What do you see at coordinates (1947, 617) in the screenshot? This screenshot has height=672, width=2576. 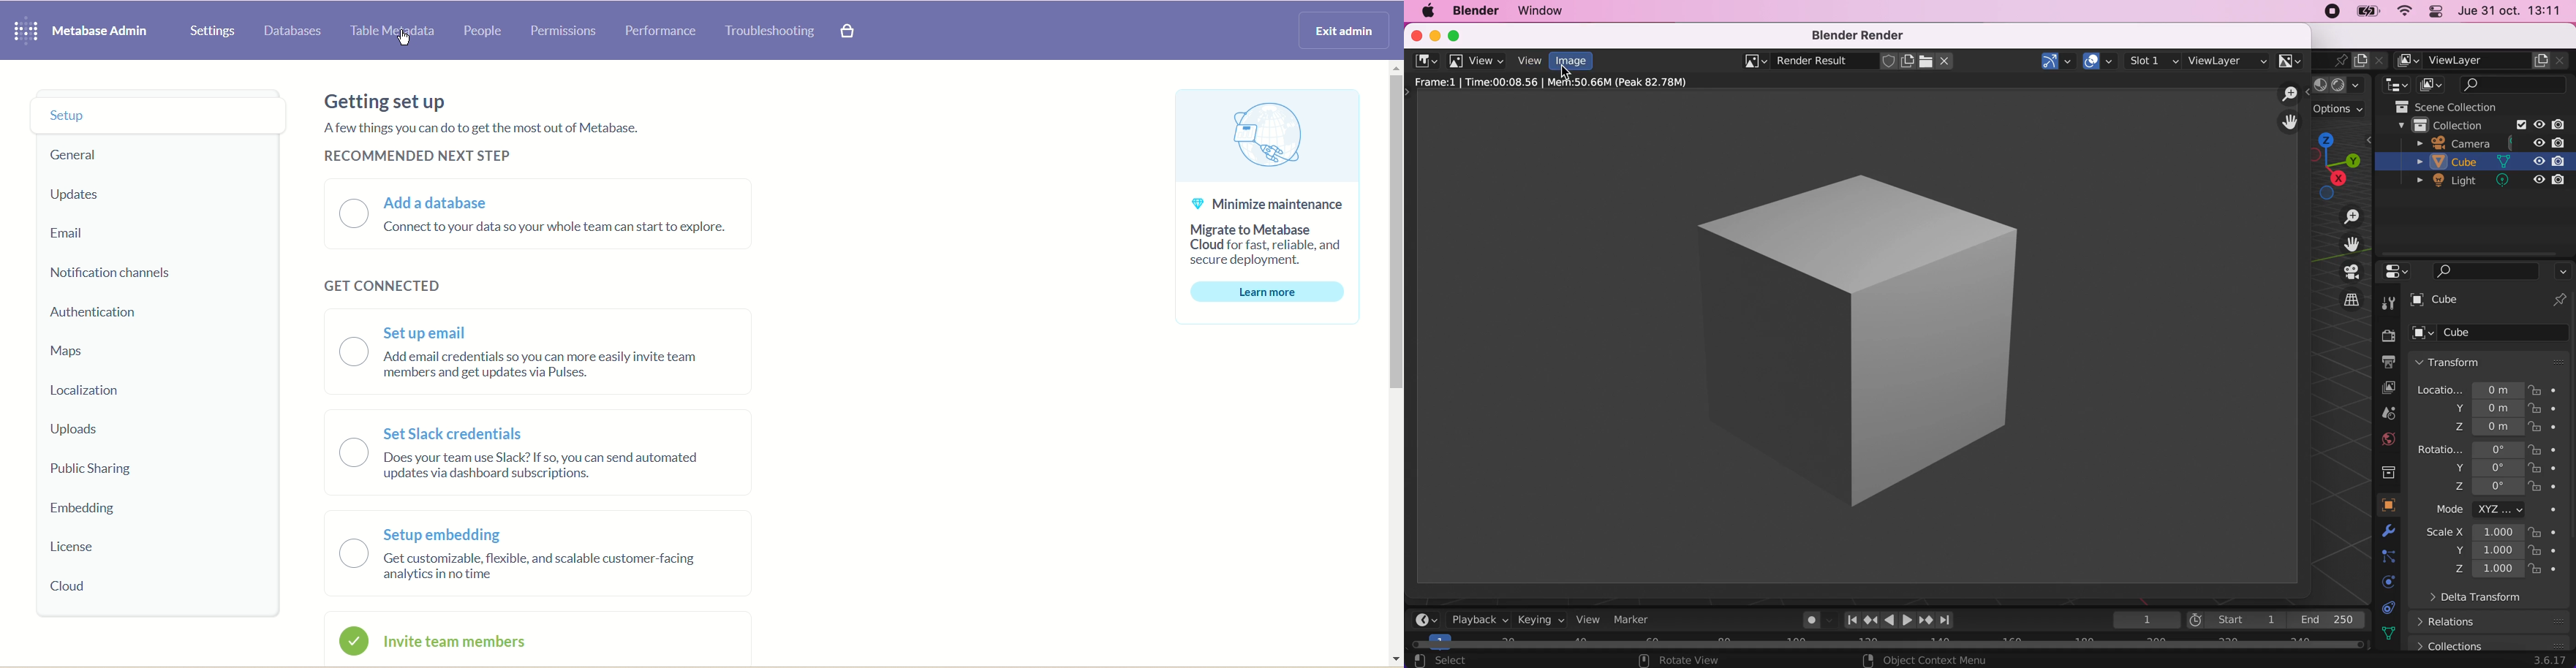 I see `Jump to last` at bounding box center [1947, 617].